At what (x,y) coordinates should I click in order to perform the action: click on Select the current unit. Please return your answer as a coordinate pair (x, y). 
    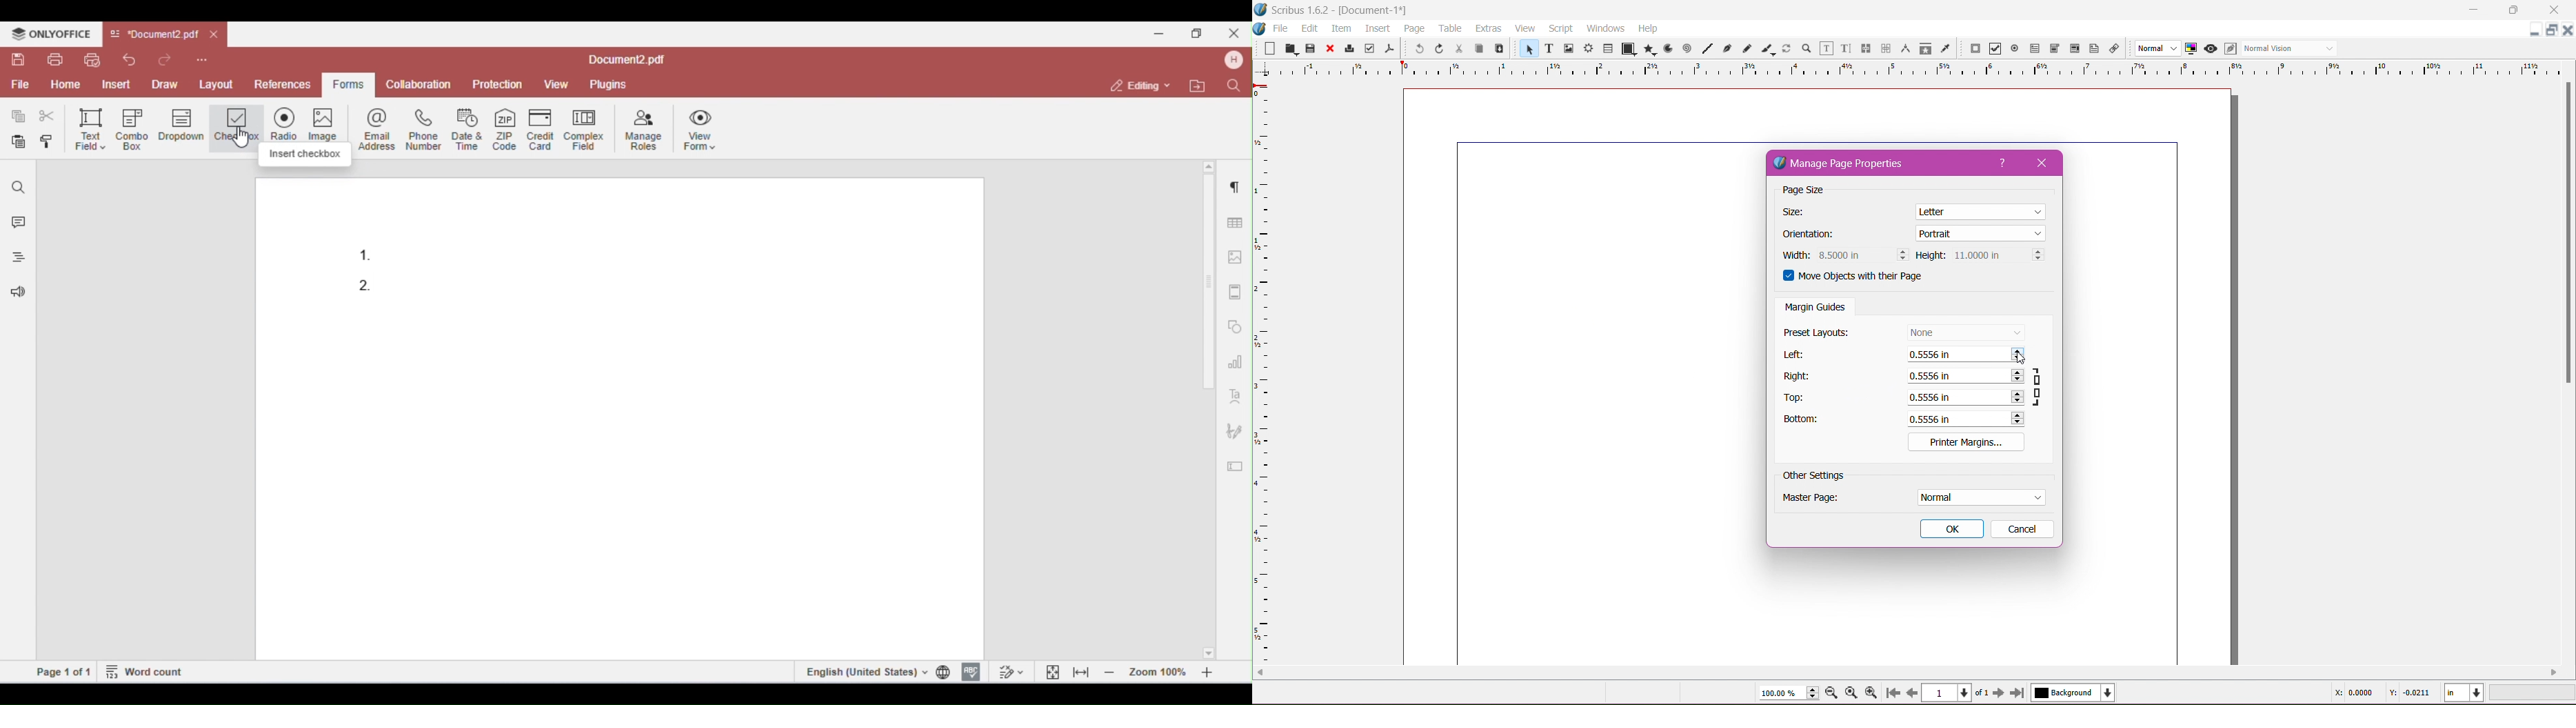
    Looking at the image, I should click on (2464, 693).